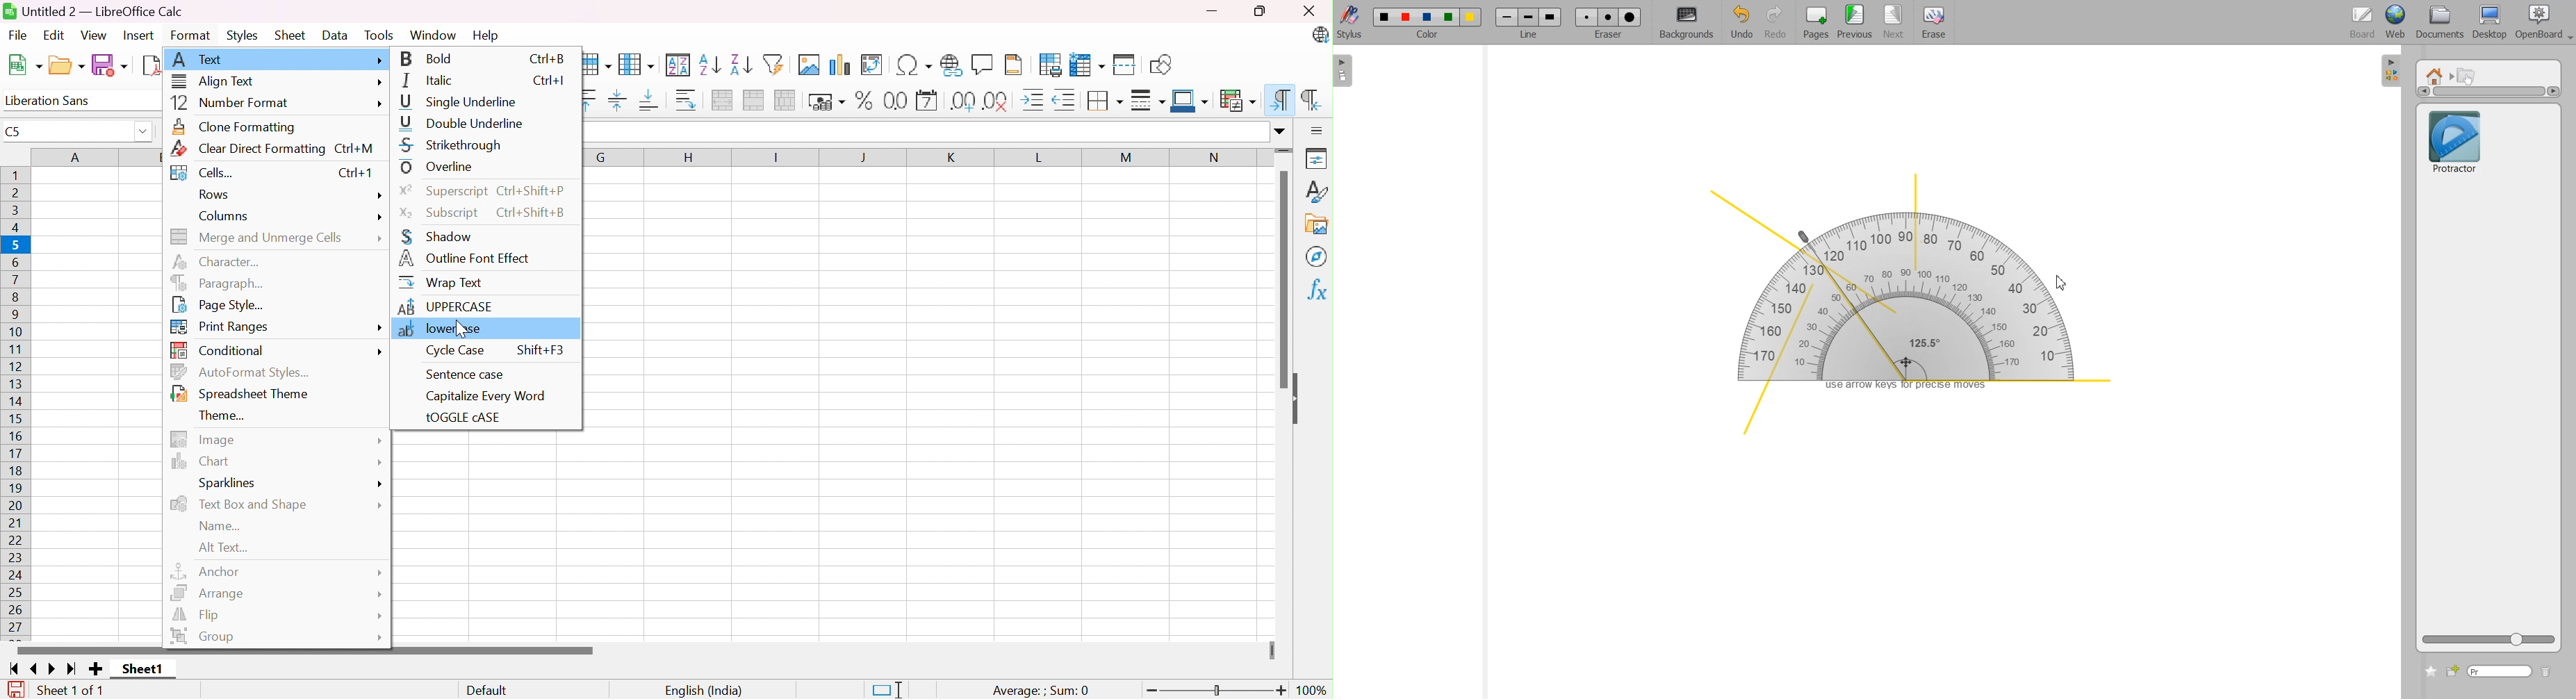 The width and height of the screenshot is (2576, 700). What do you see at coordinates (842, 63) in the screenshot?
I see `Insert Chart` at bounding box center [842, 63].